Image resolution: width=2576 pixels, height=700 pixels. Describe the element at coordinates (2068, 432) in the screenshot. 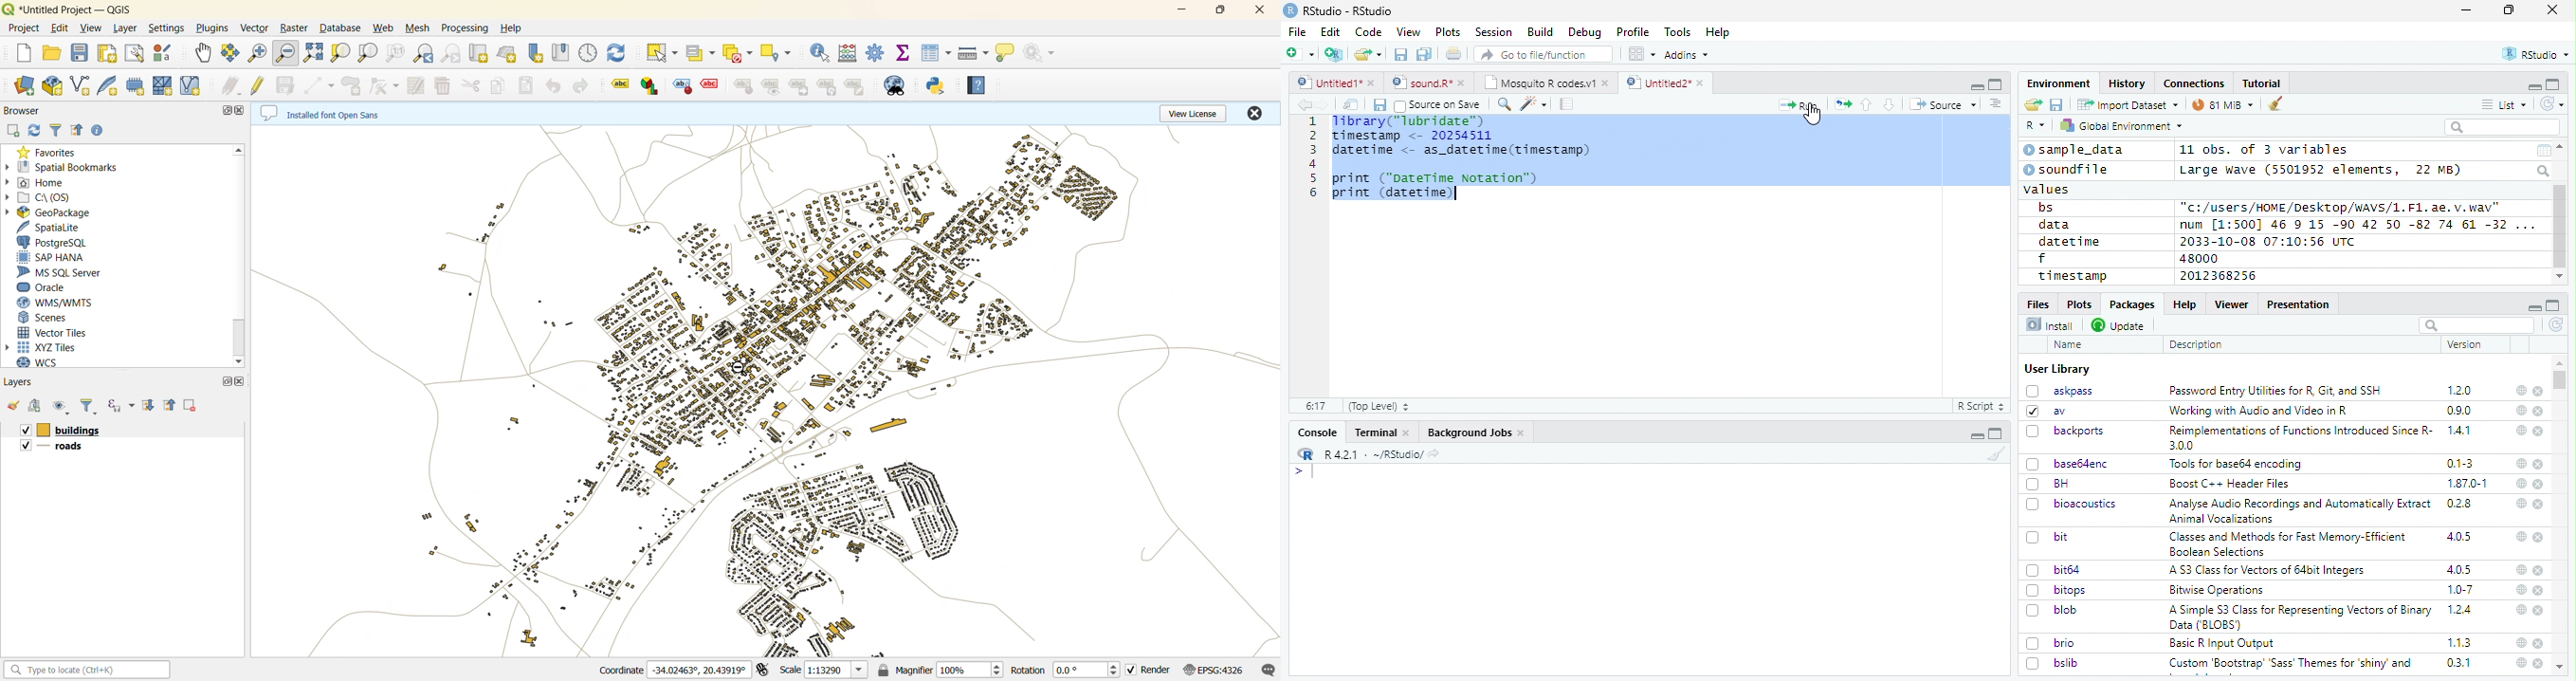

I see `backports` at that location.